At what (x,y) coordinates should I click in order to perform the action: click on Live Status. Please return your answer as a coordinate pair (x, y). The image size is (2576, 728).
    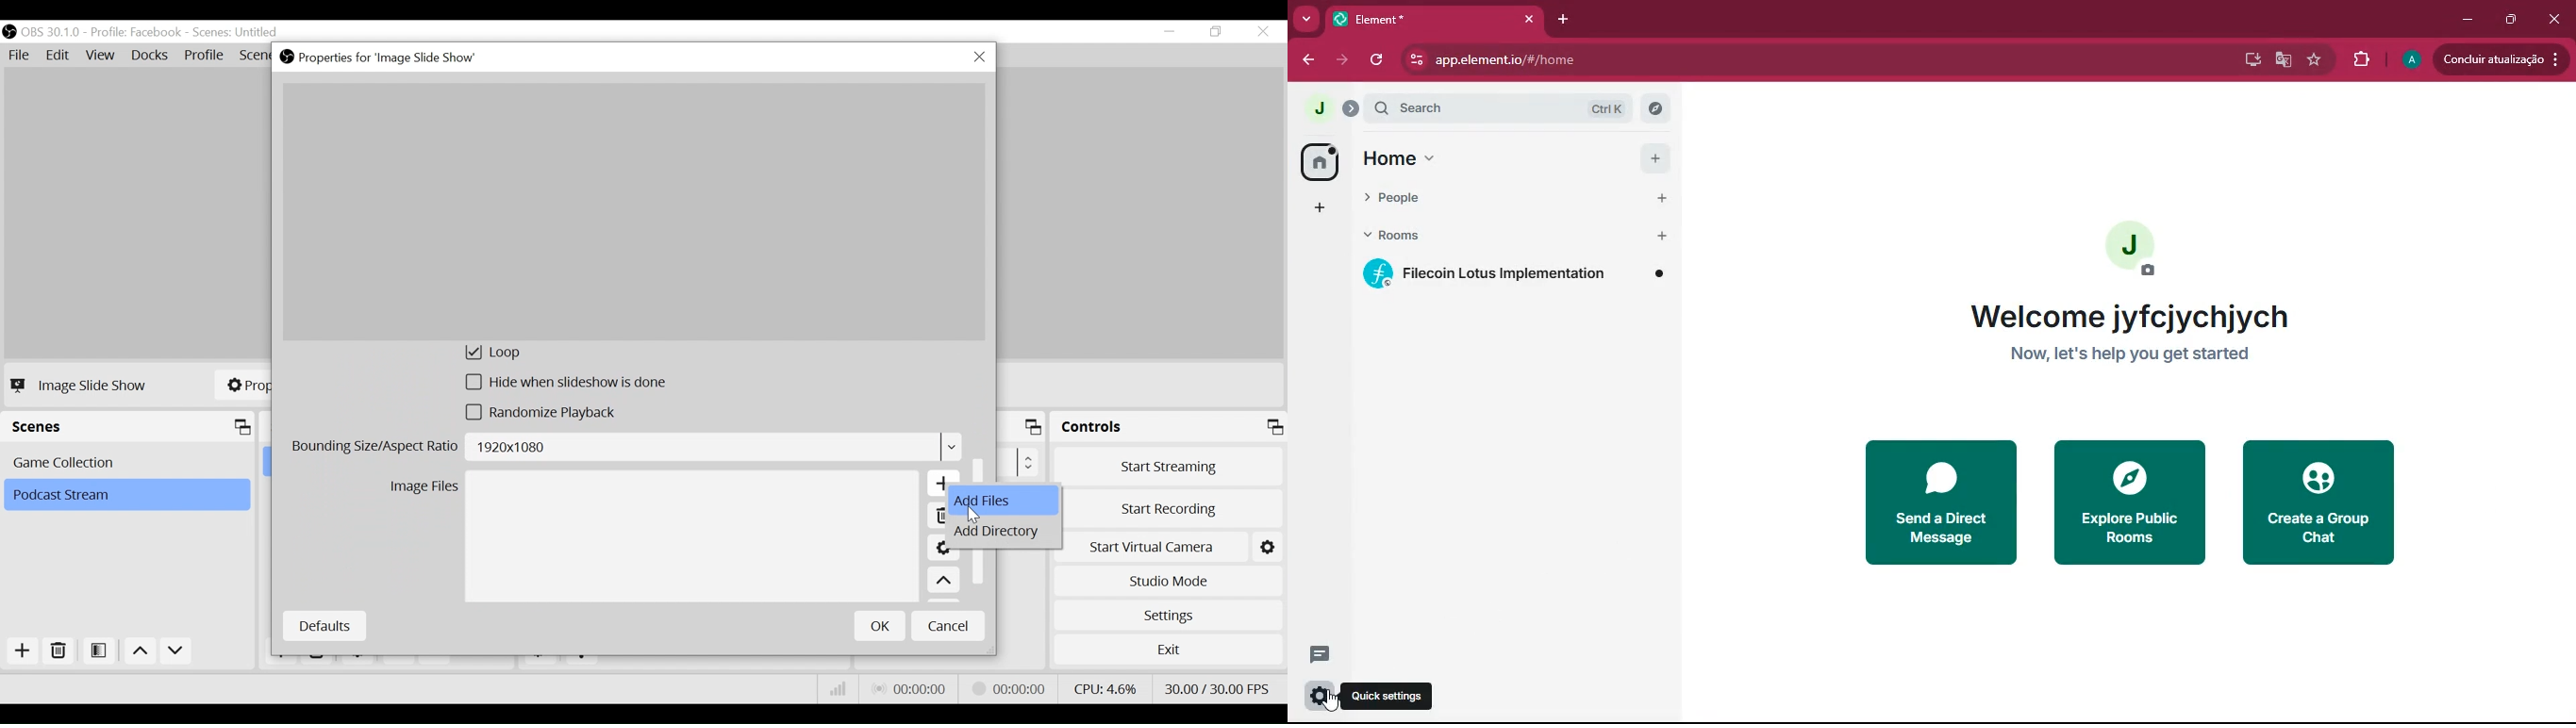
    Looking at the image, I should click on (908, 689).